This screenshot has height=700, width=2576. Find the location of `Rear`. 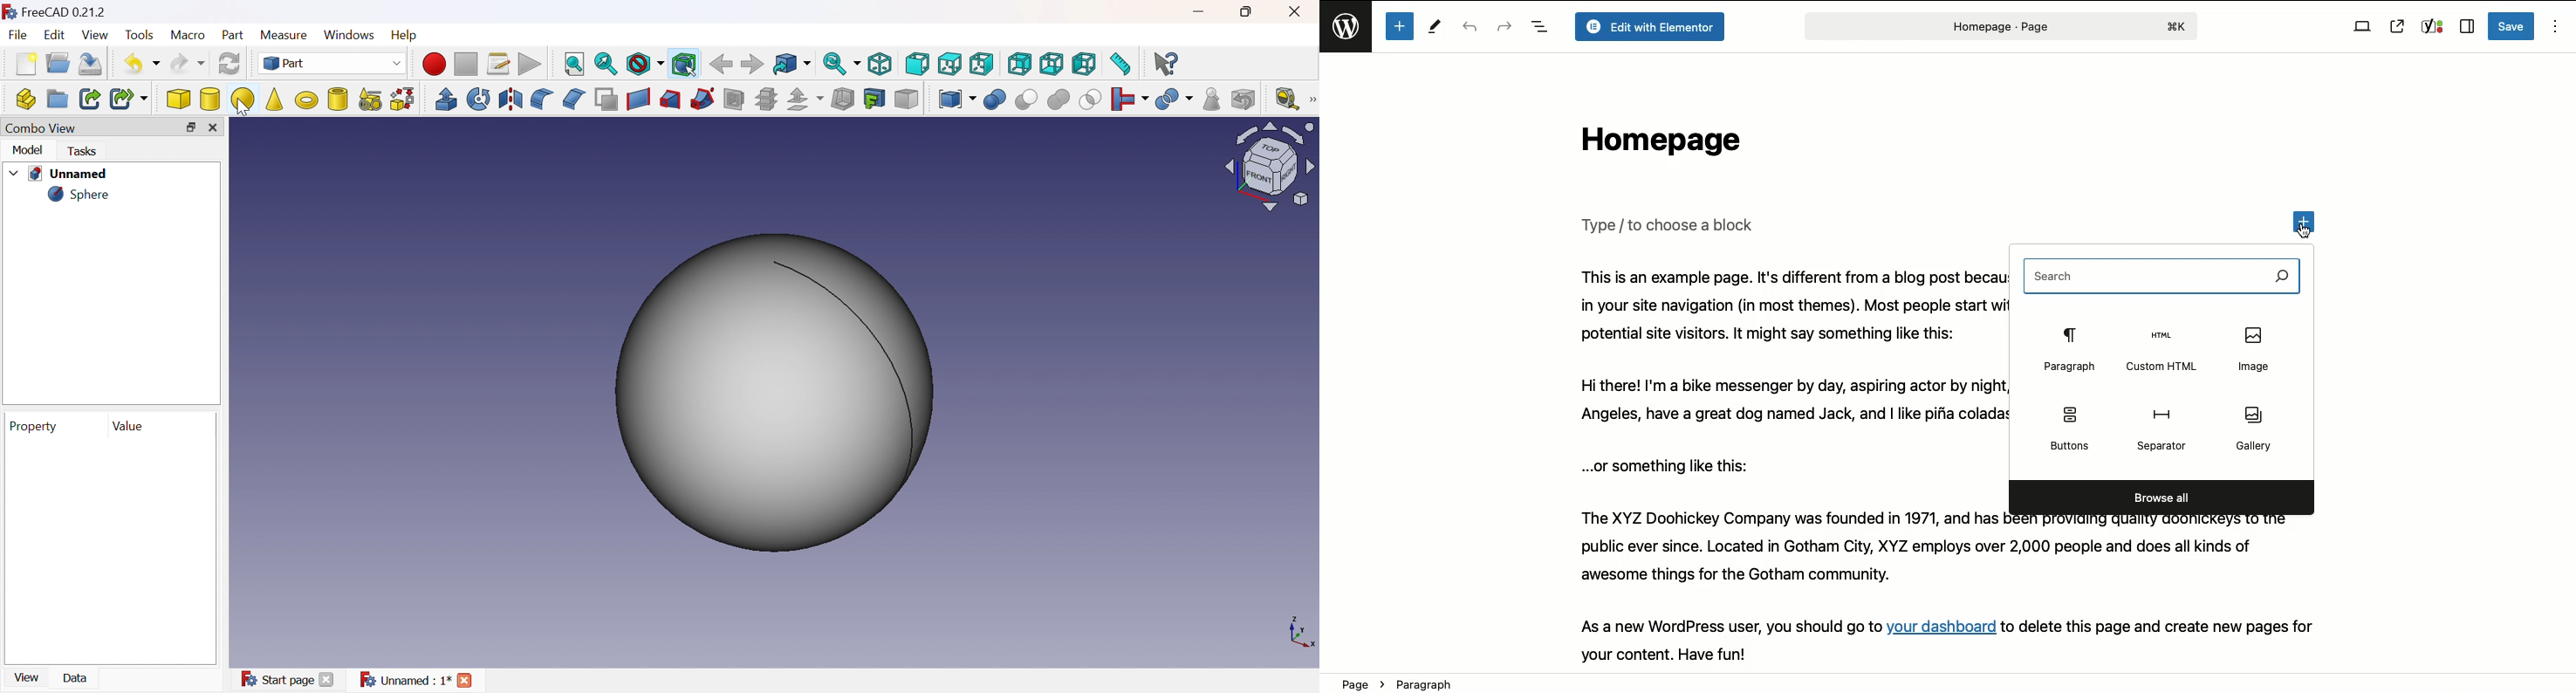

Rear is located at coordinates (1019, 65).